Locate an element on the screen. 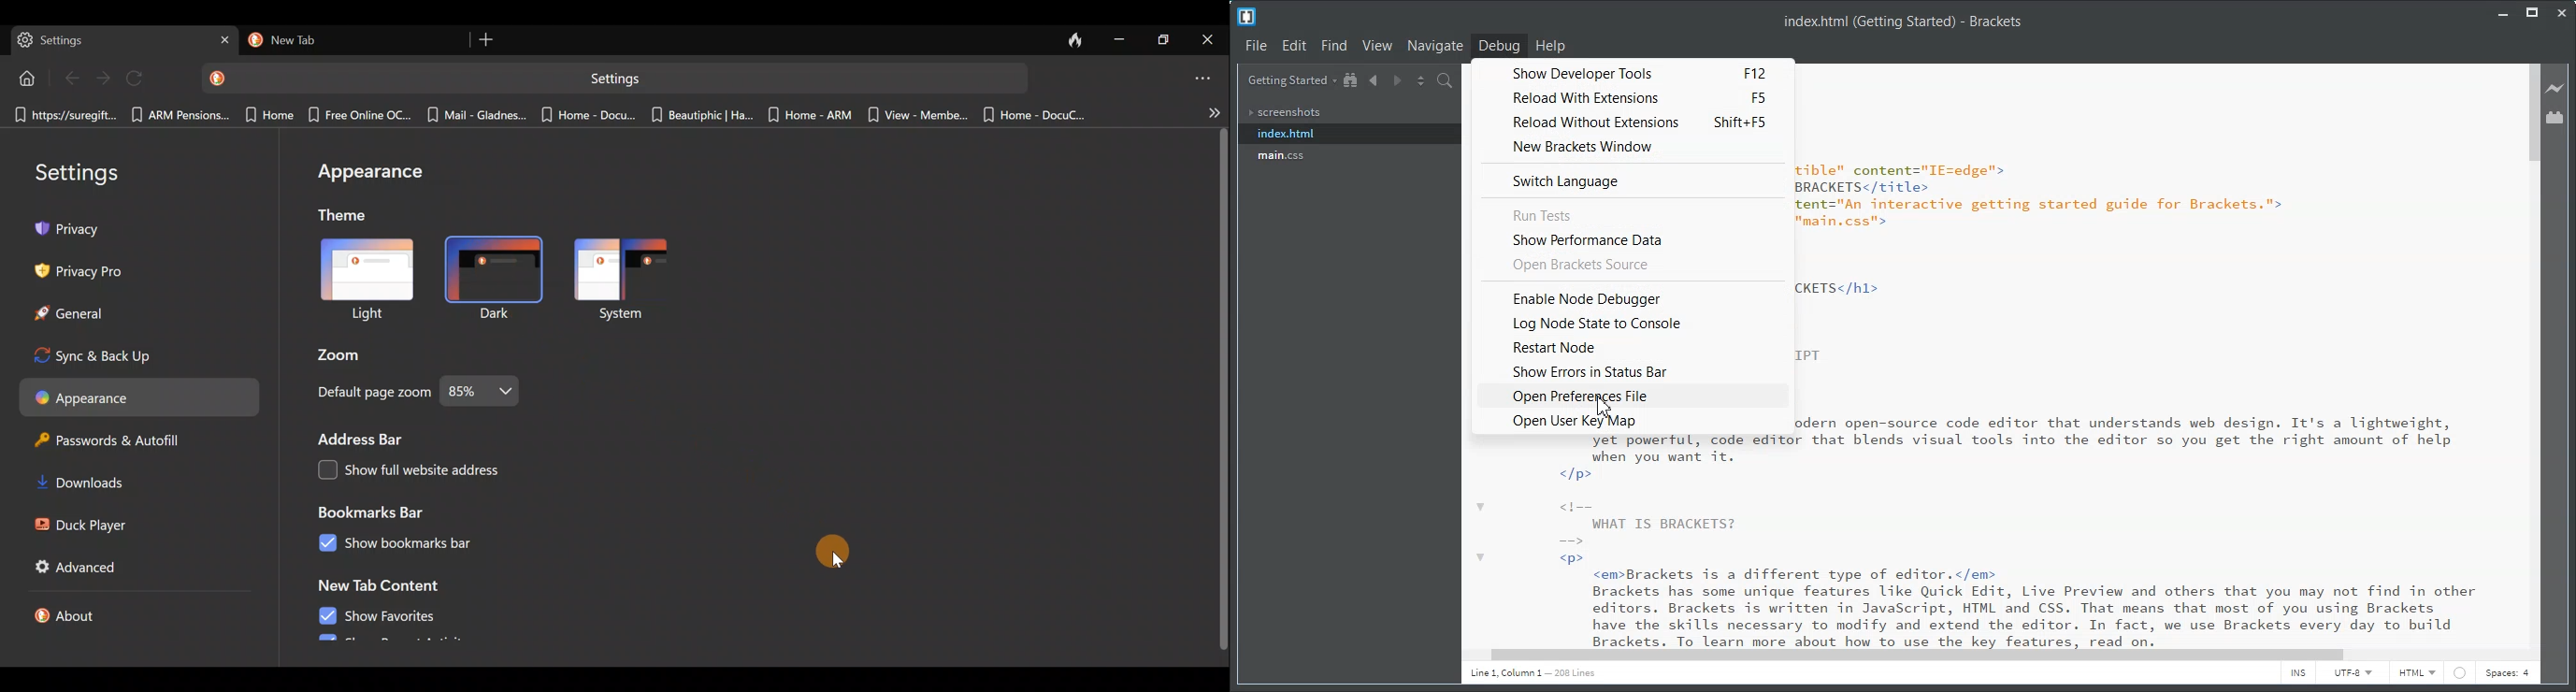 The width and height of the screenshot is (2576, 700). Show Developer Tools is located at coordinates (1633, 71).